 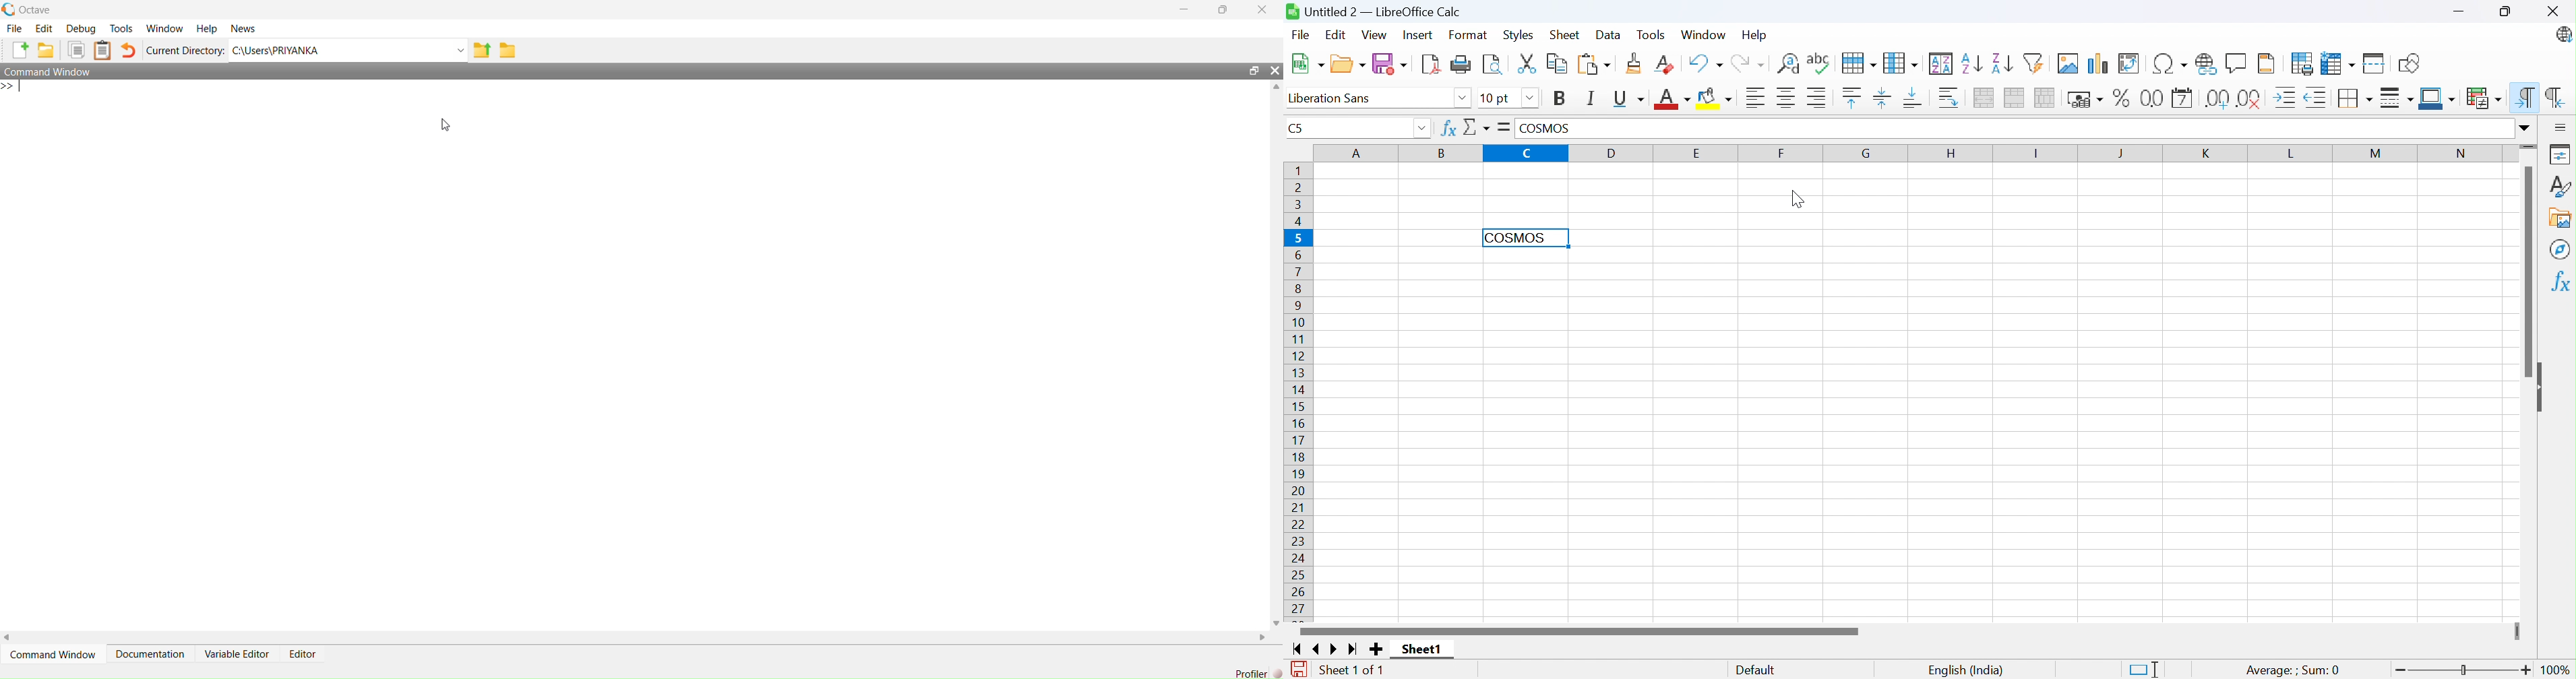 What do you see at coordinates (1756, 670) in the screenshot?
I see `Default` at bounding box center [1756, 670].